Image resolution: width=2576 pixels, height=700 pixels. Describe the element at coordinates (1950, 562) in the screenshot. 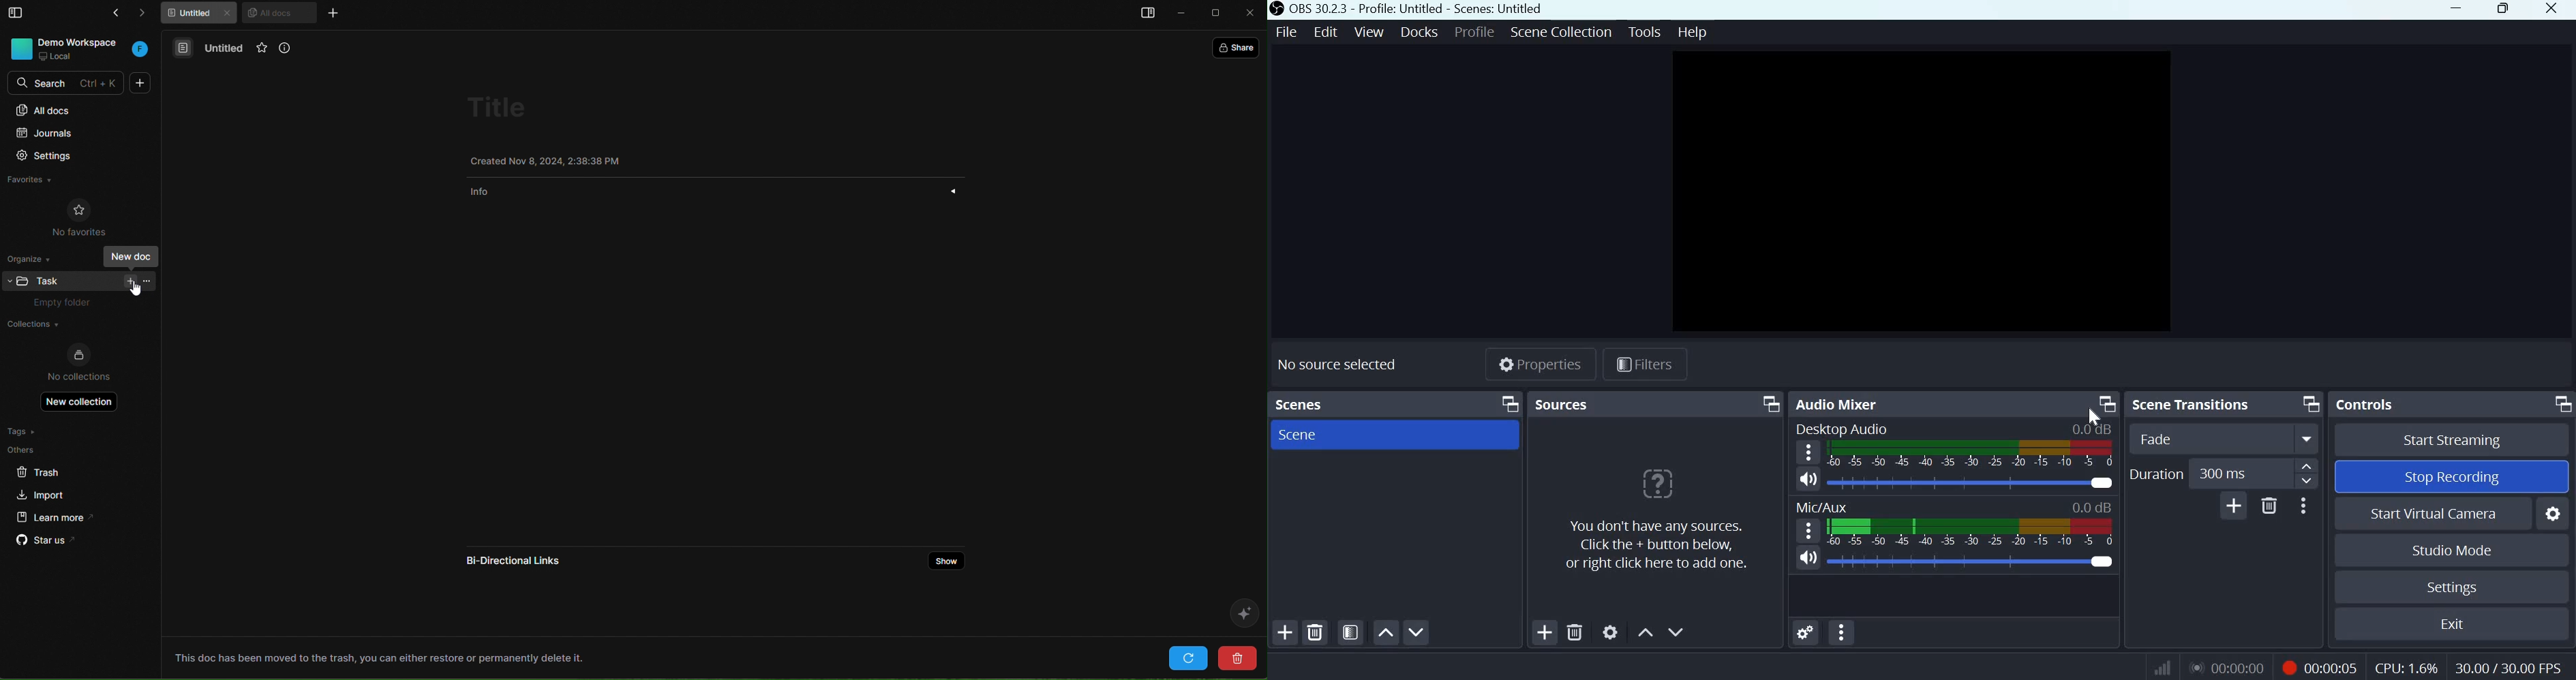

I see `Audio level meter` at that location.